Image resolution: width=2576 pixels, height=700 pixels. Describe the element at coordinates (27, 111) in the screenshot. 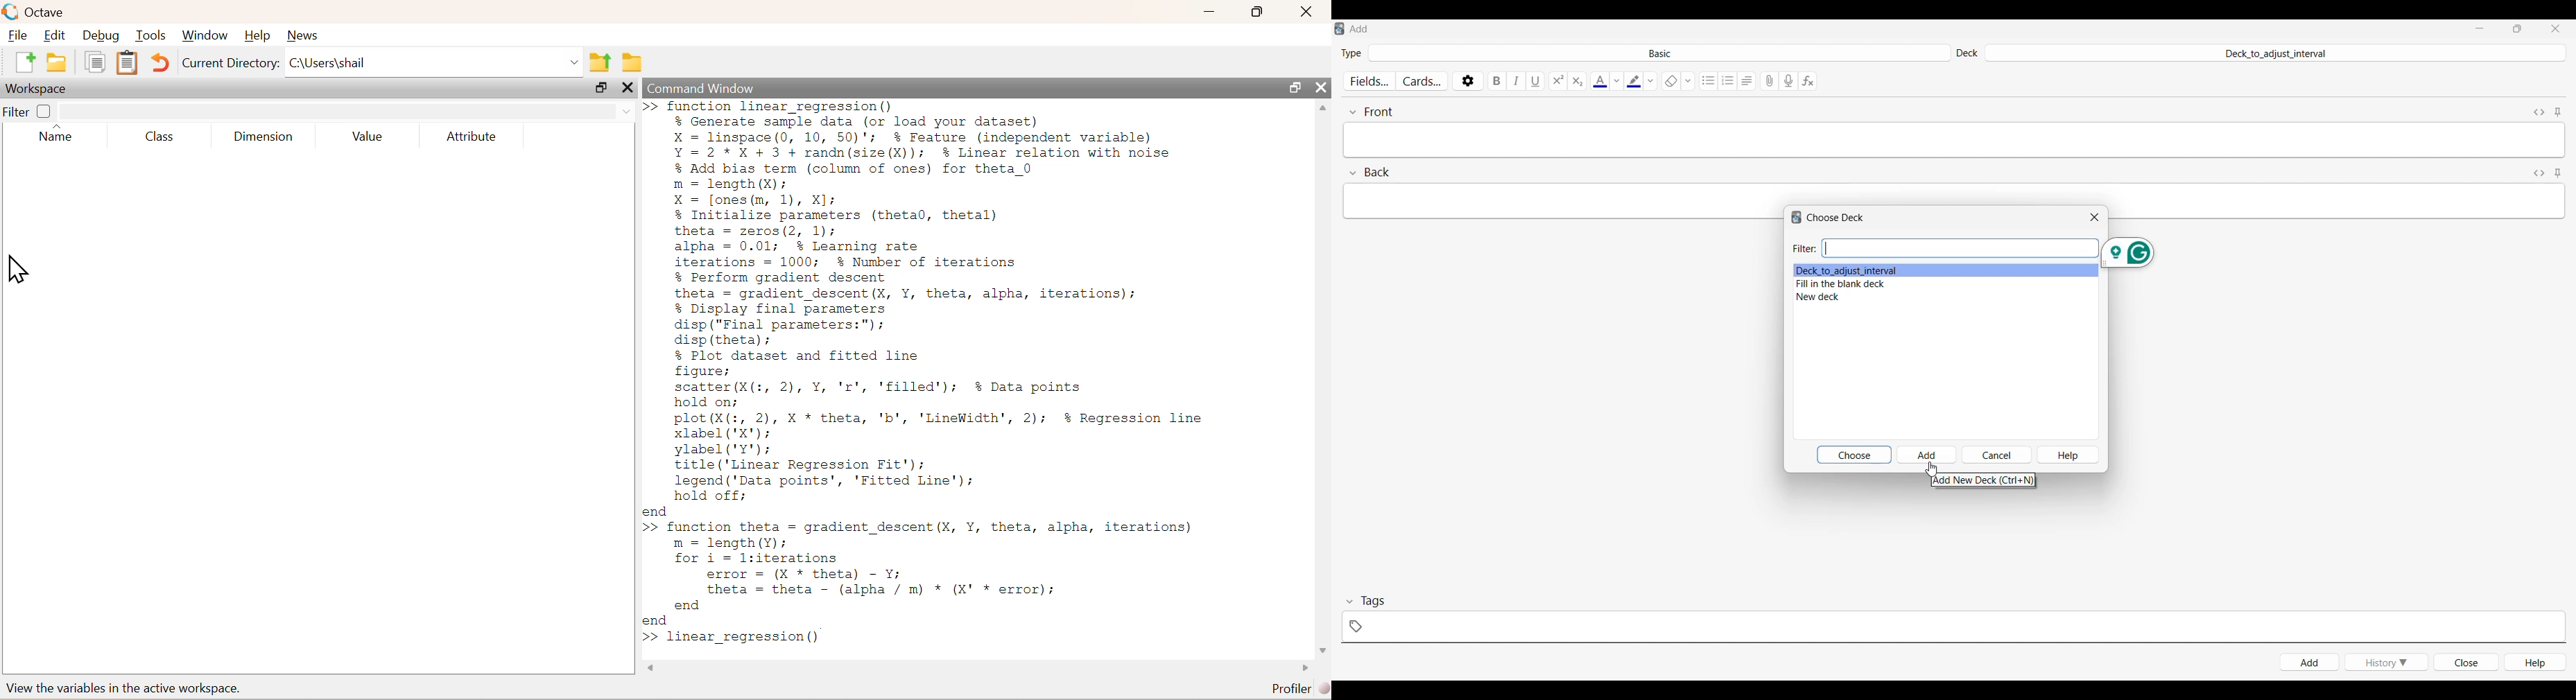

I see `Filter` at that location.